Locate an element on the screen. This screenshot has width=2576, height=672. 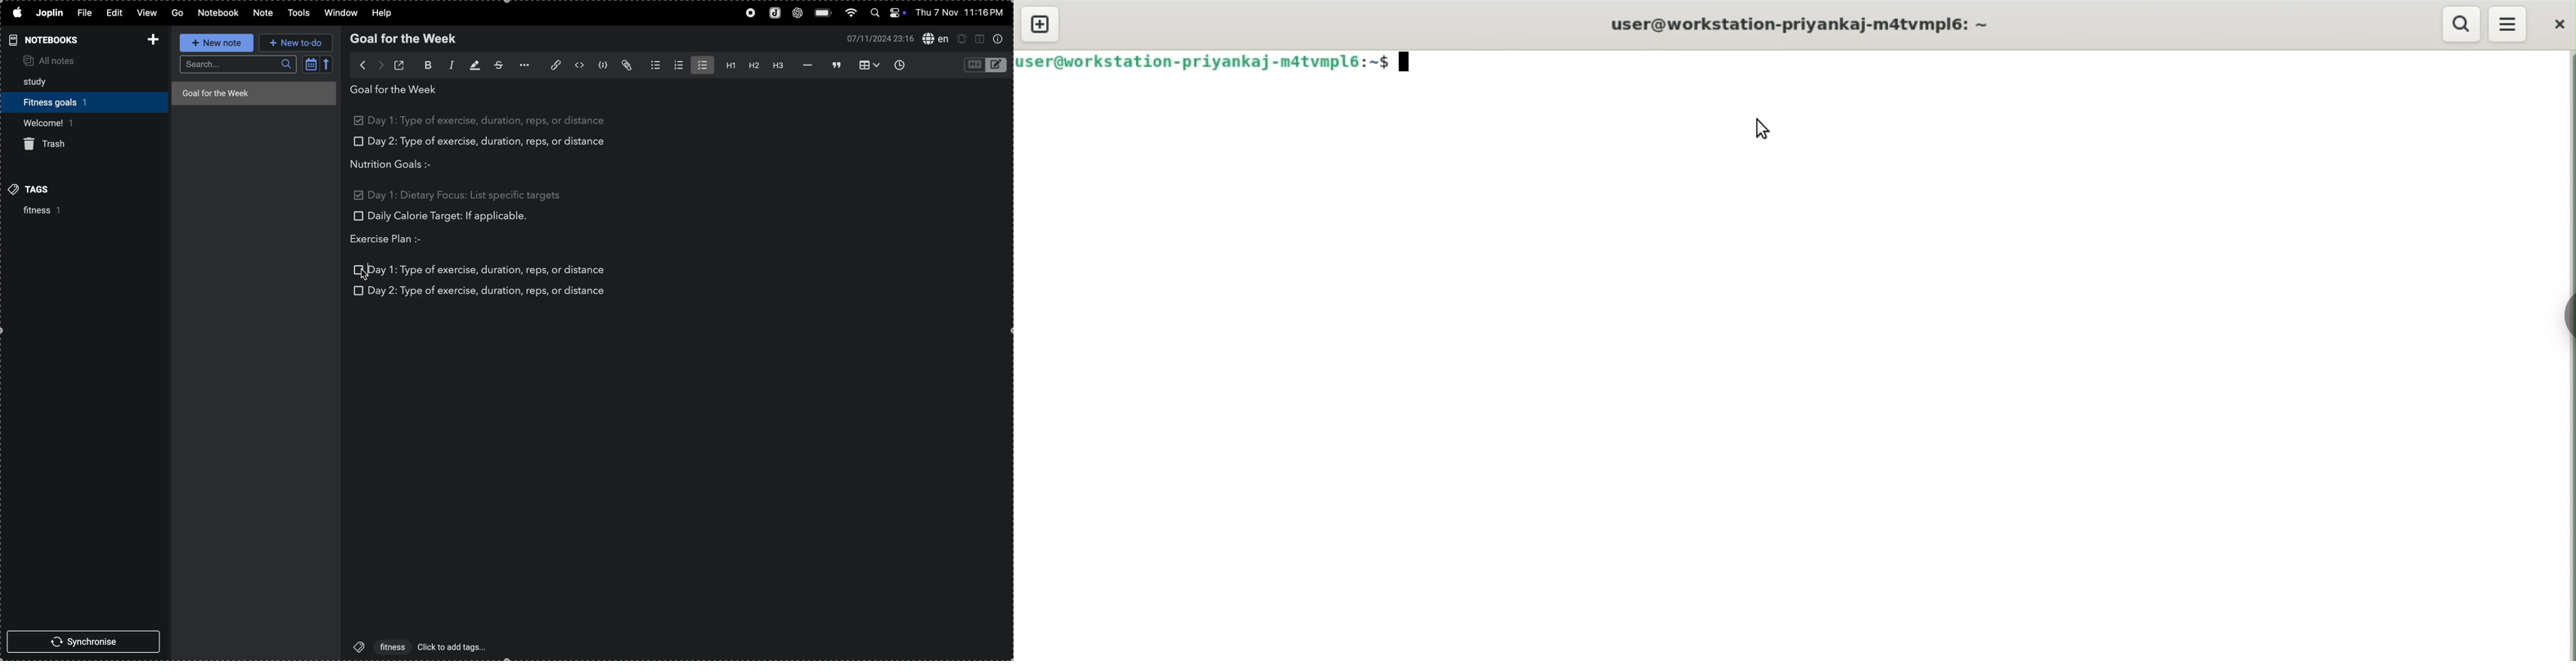
fitness goals 1 is located at coordinates (62, 101).